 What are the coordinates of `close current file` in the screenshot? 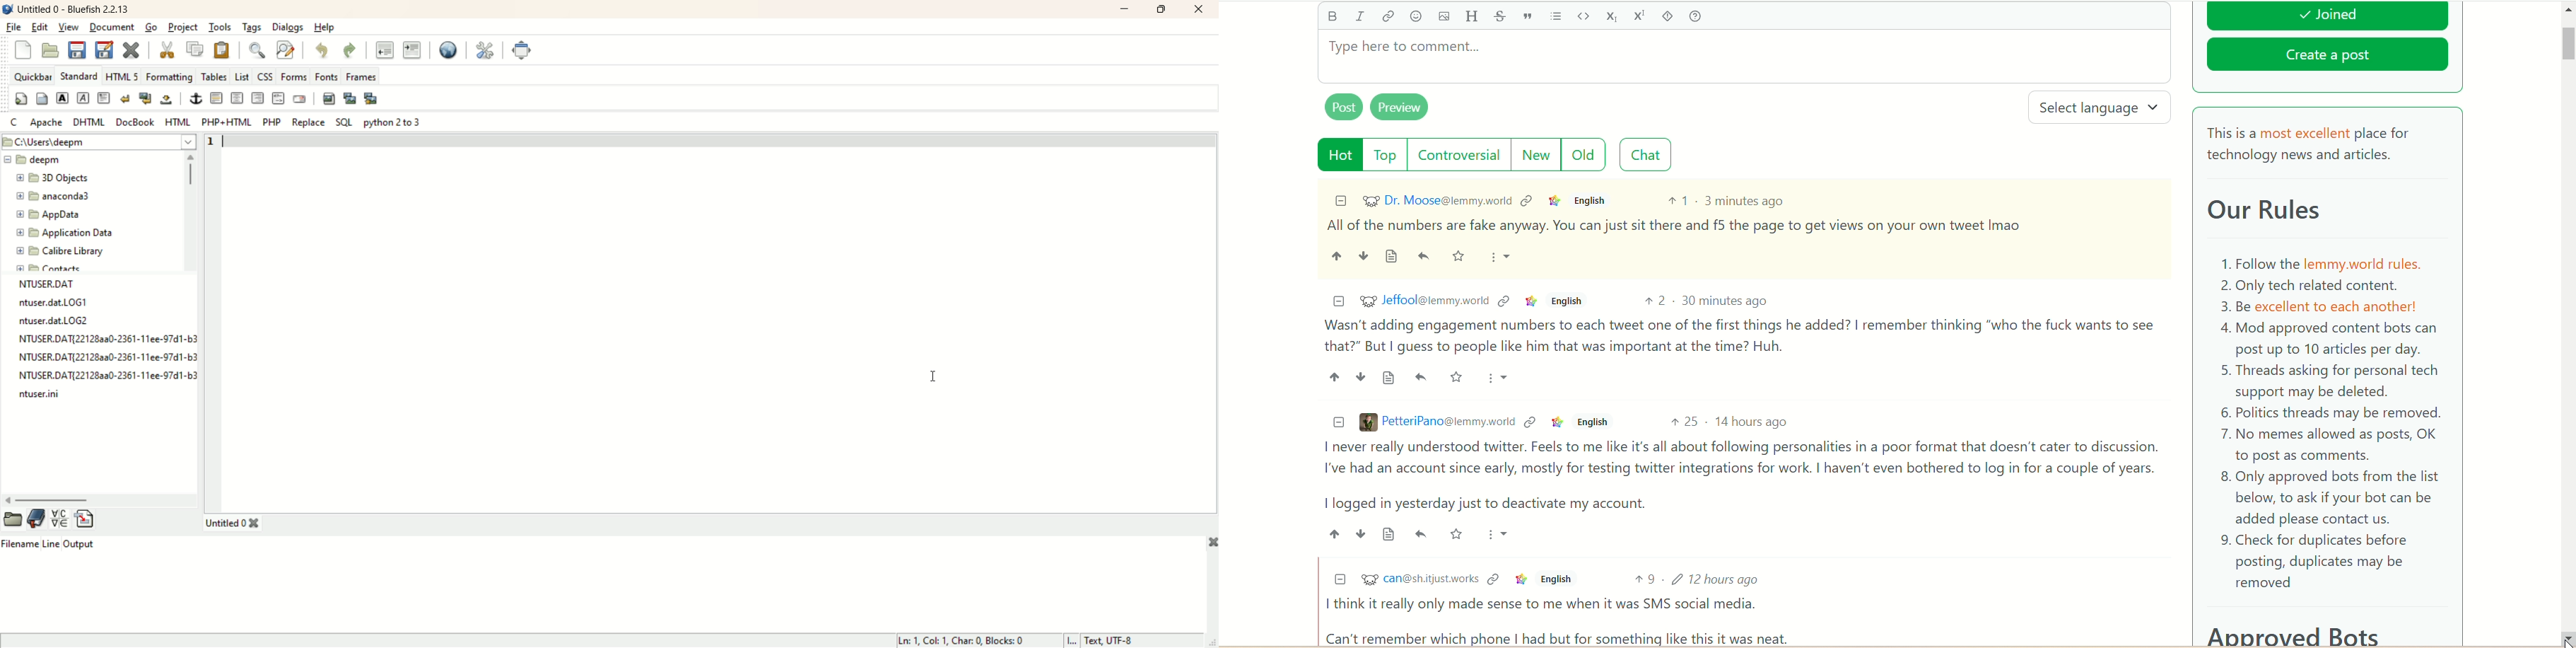 It's located at (132, 49).